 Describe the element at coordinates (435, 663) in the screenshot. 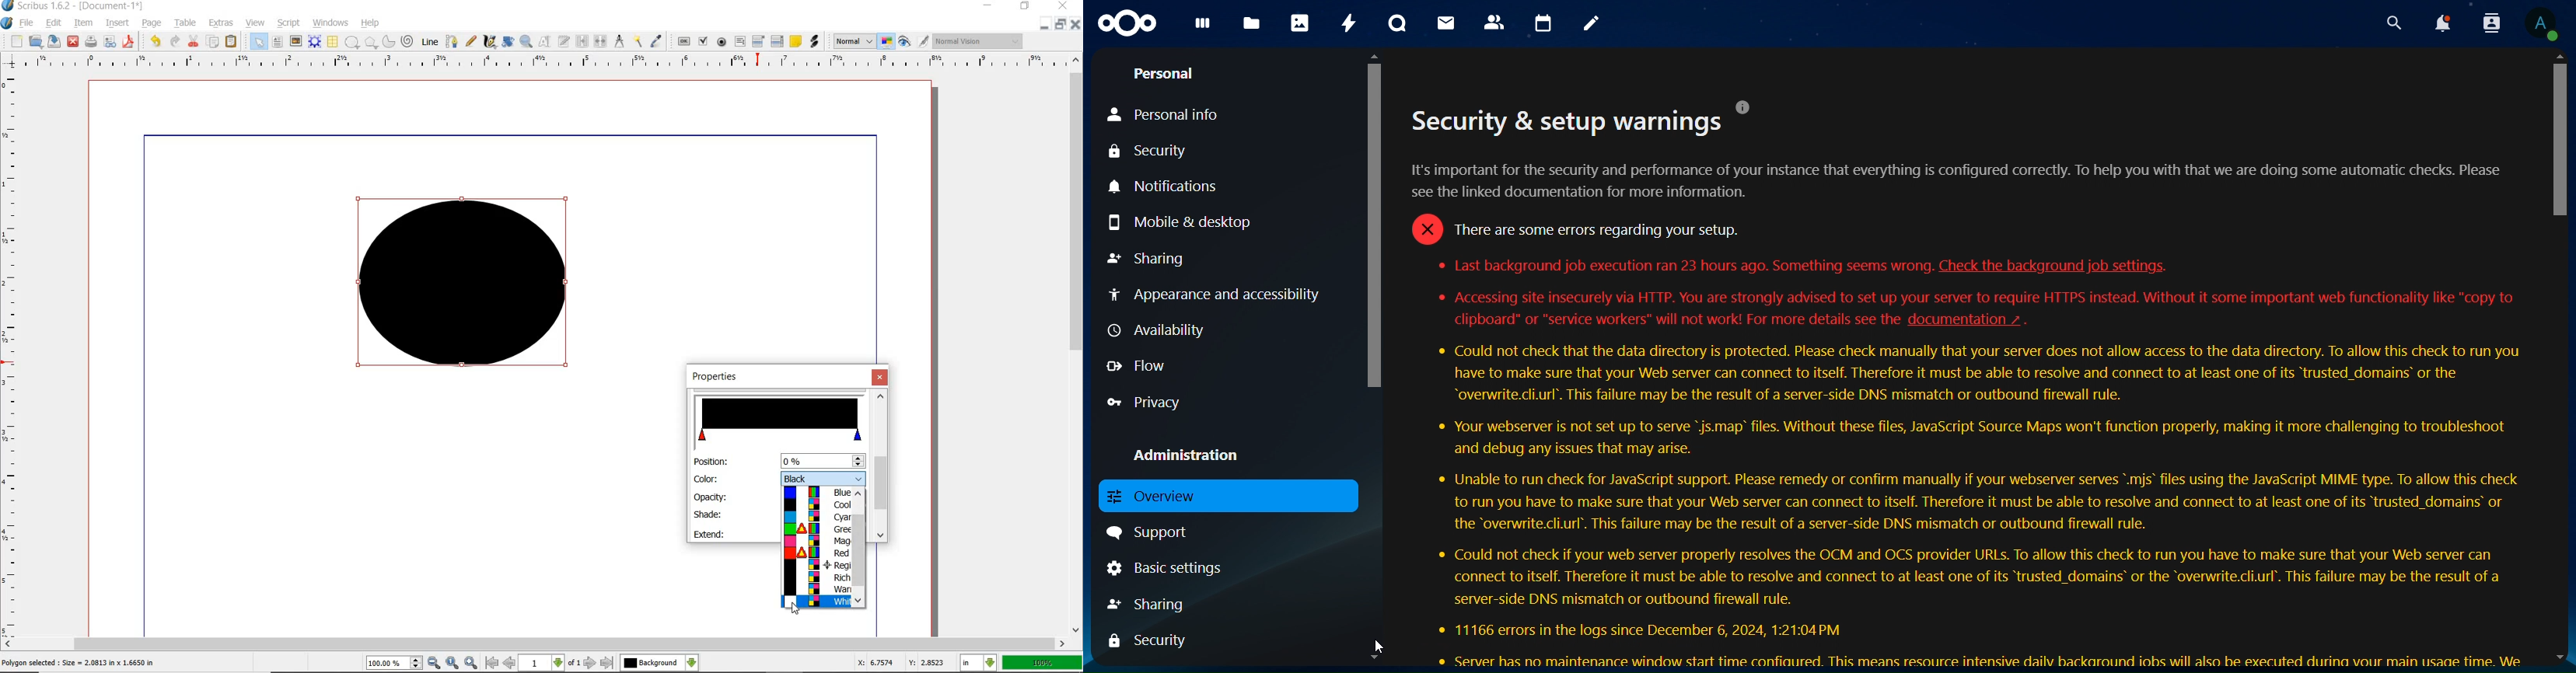

I see `zoom in` at that location.